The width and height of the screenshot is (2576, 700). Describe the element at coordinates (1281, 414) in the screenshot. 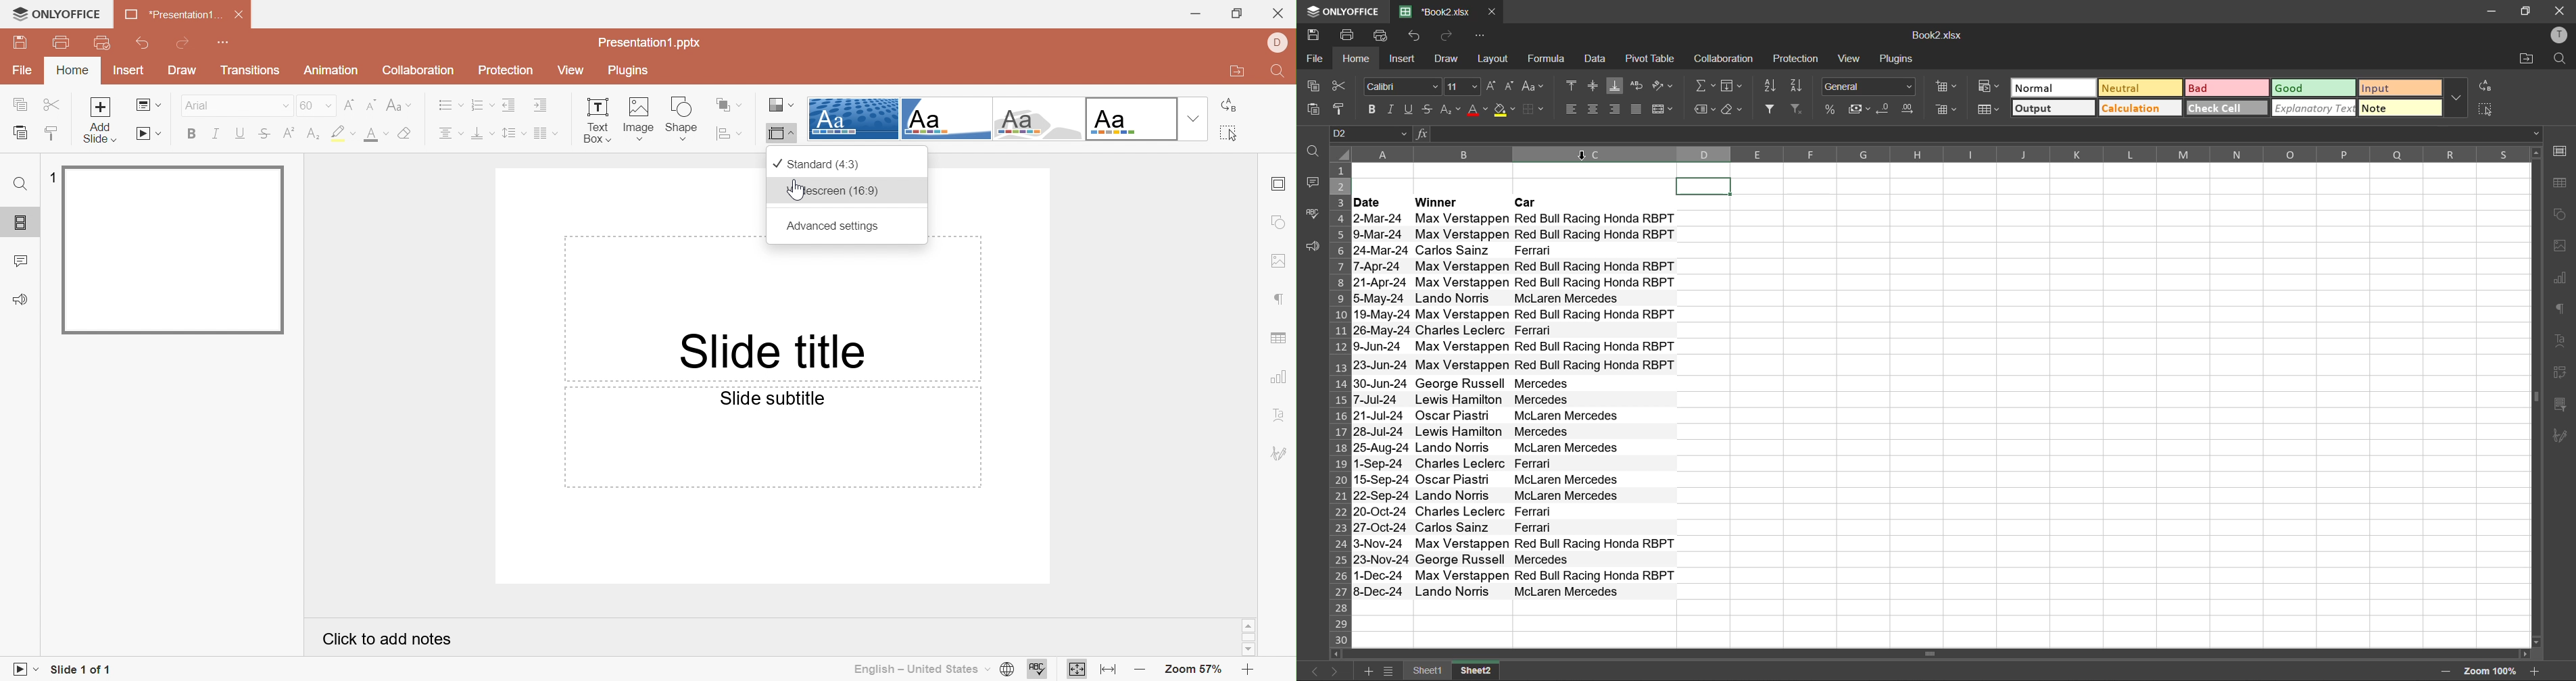

I see `Text art settings` at that location.